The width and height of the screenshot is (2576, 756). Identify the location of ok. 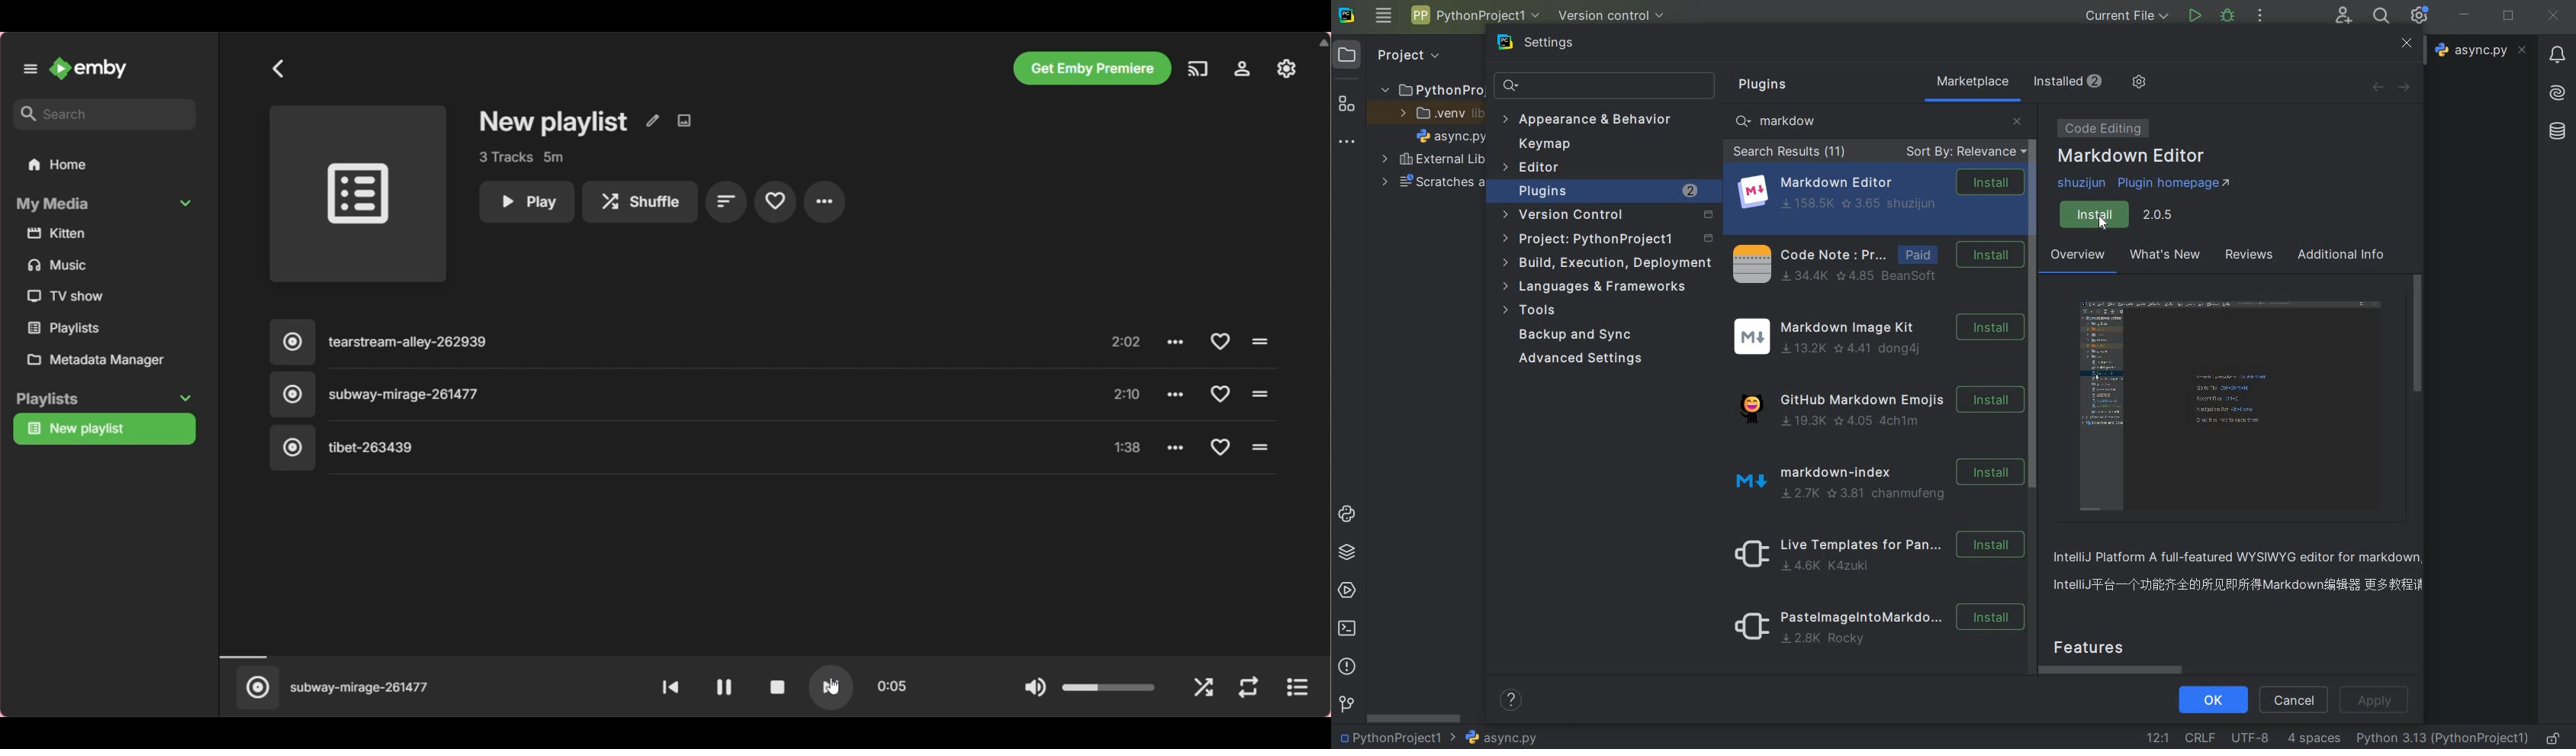
(2211, 701).